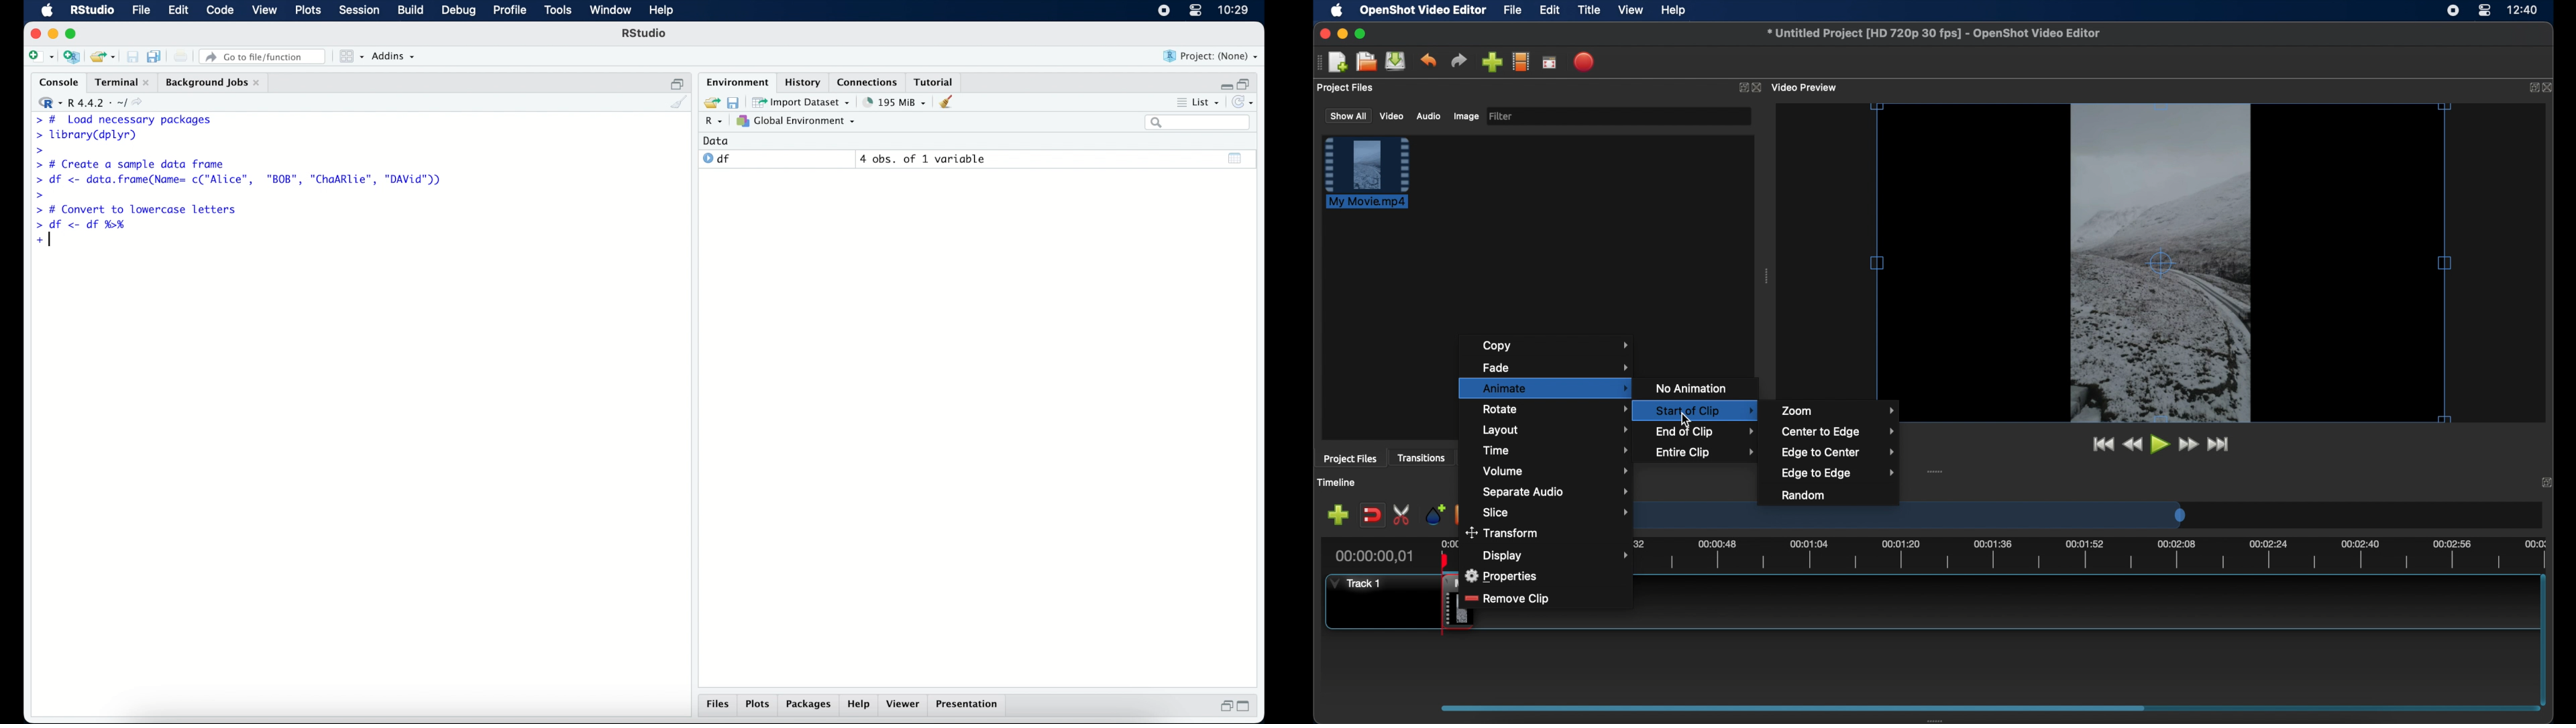  Describe the element at coordinates (1318, 62) in the screenshot. I see `drag handle` at that location.